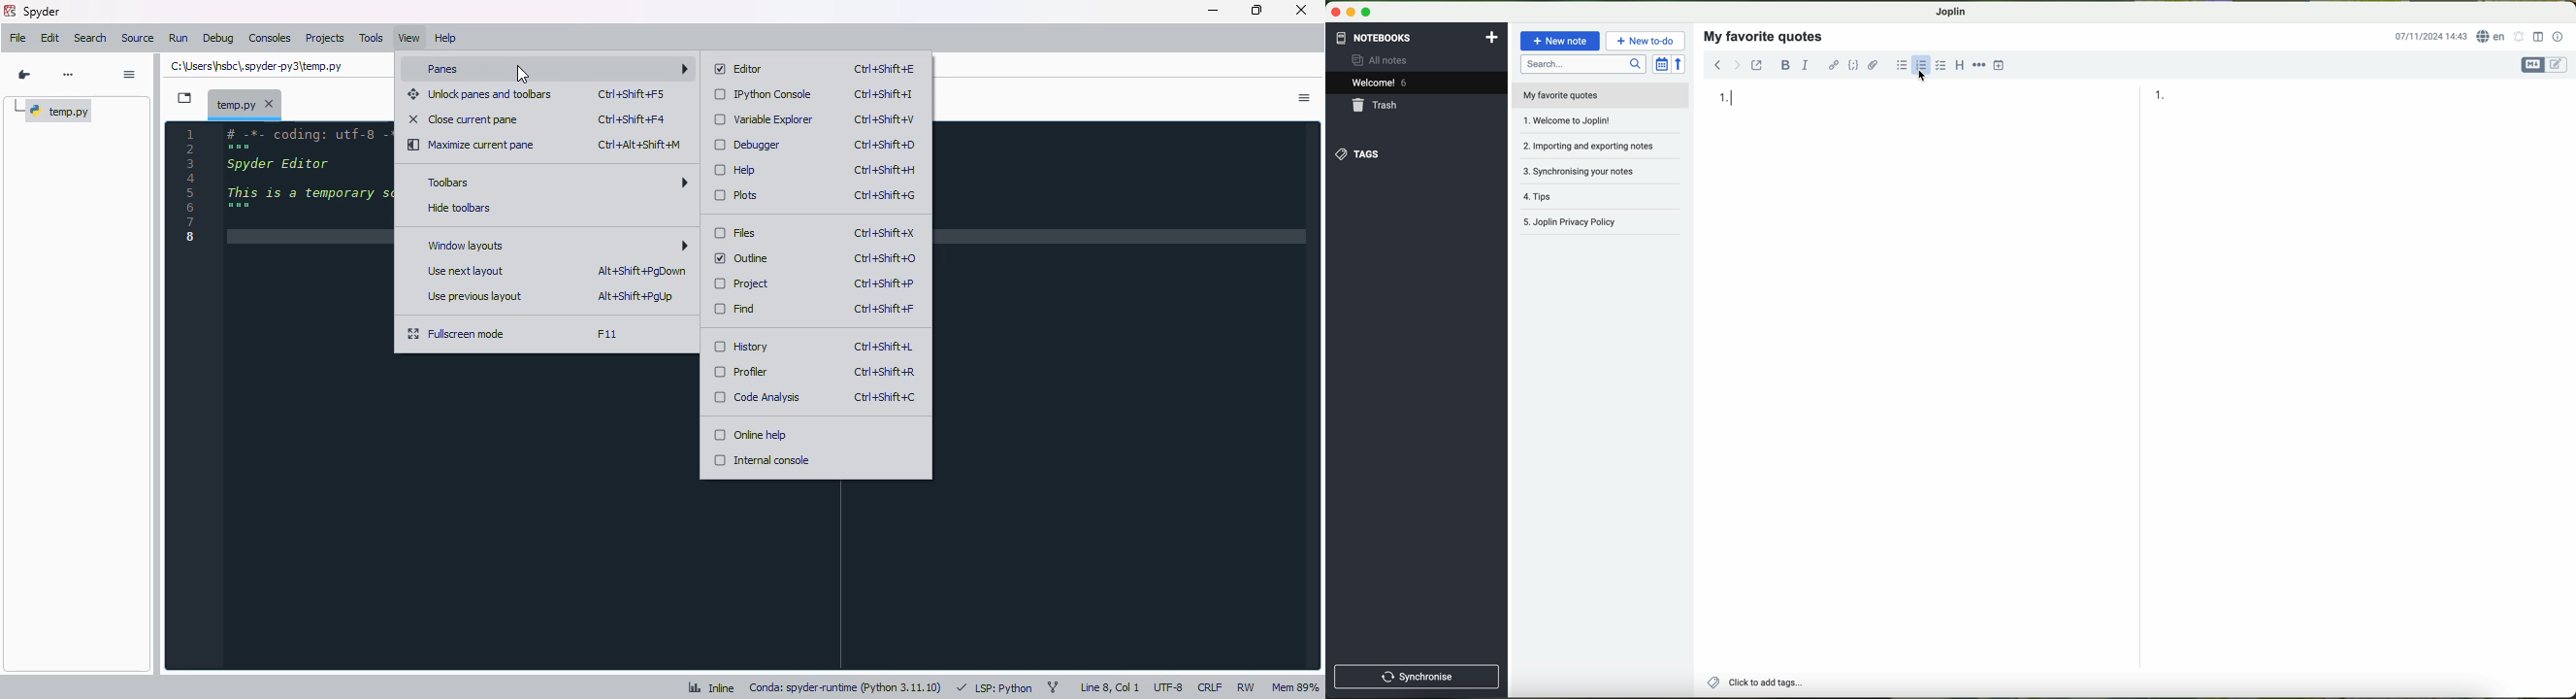 This screenshot has width=2576, height=700. What do you see at coordinates (2430, 35) in the screenshot?
I see `date and hour` at bounding box center [2430, 35].